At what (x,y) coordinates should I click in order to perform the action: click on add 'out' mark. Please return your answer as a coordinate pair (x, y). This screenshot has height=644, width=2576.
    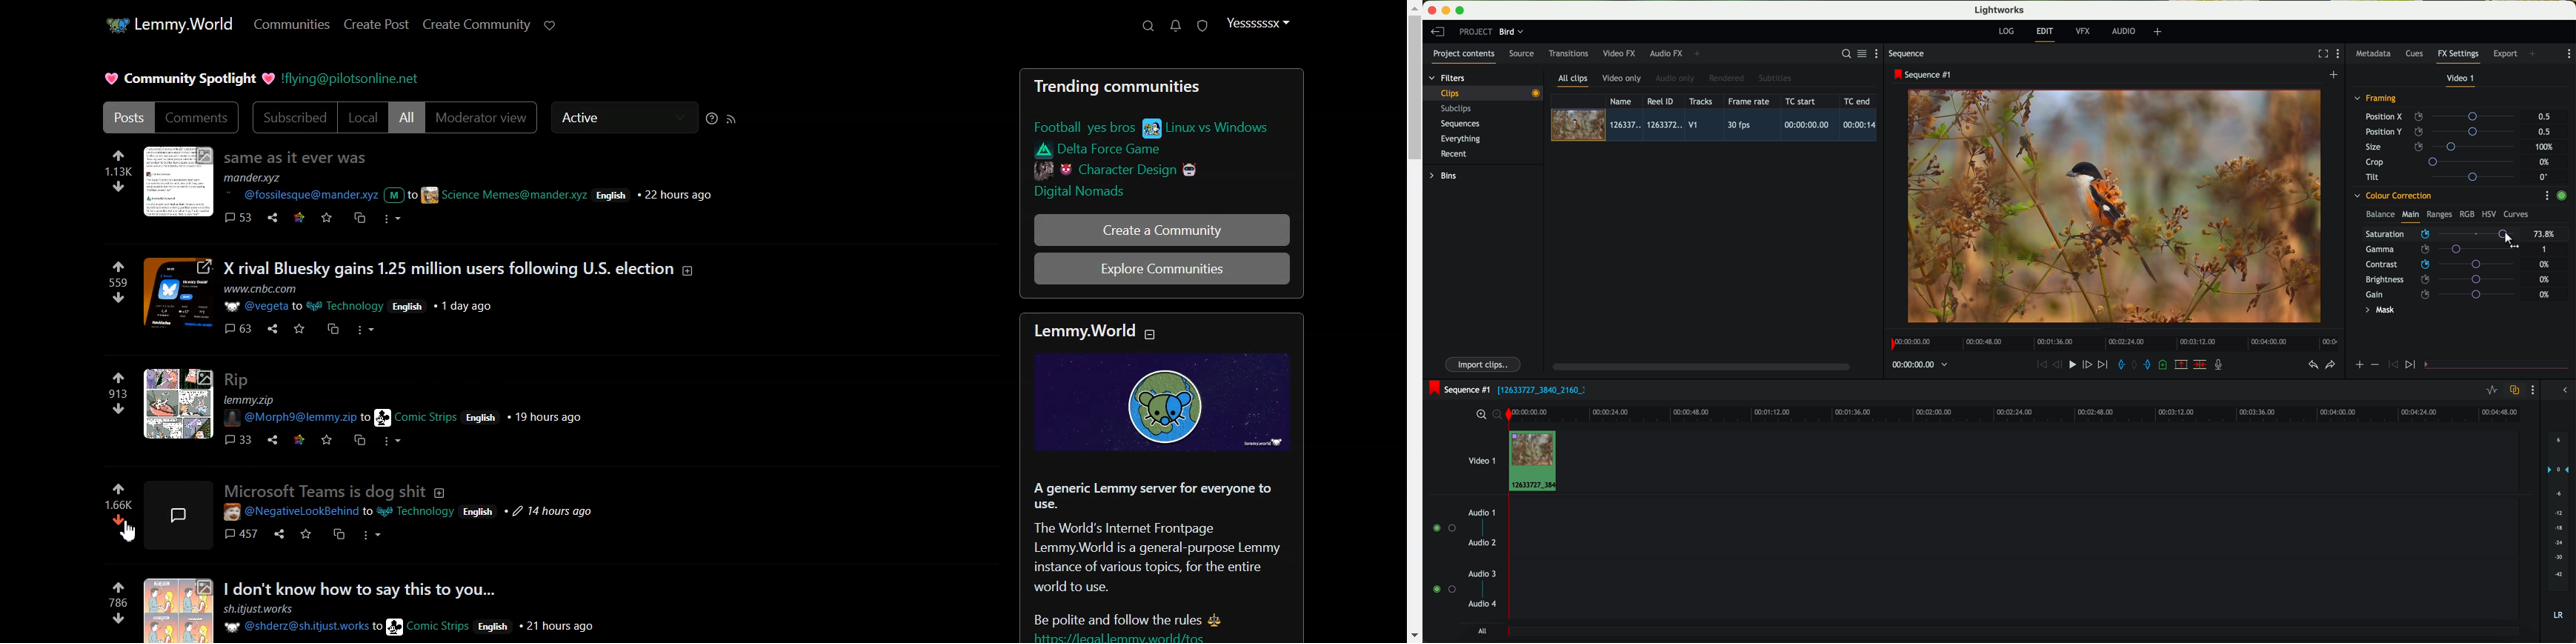
    Looking at the image, I should click on (2152, 364).